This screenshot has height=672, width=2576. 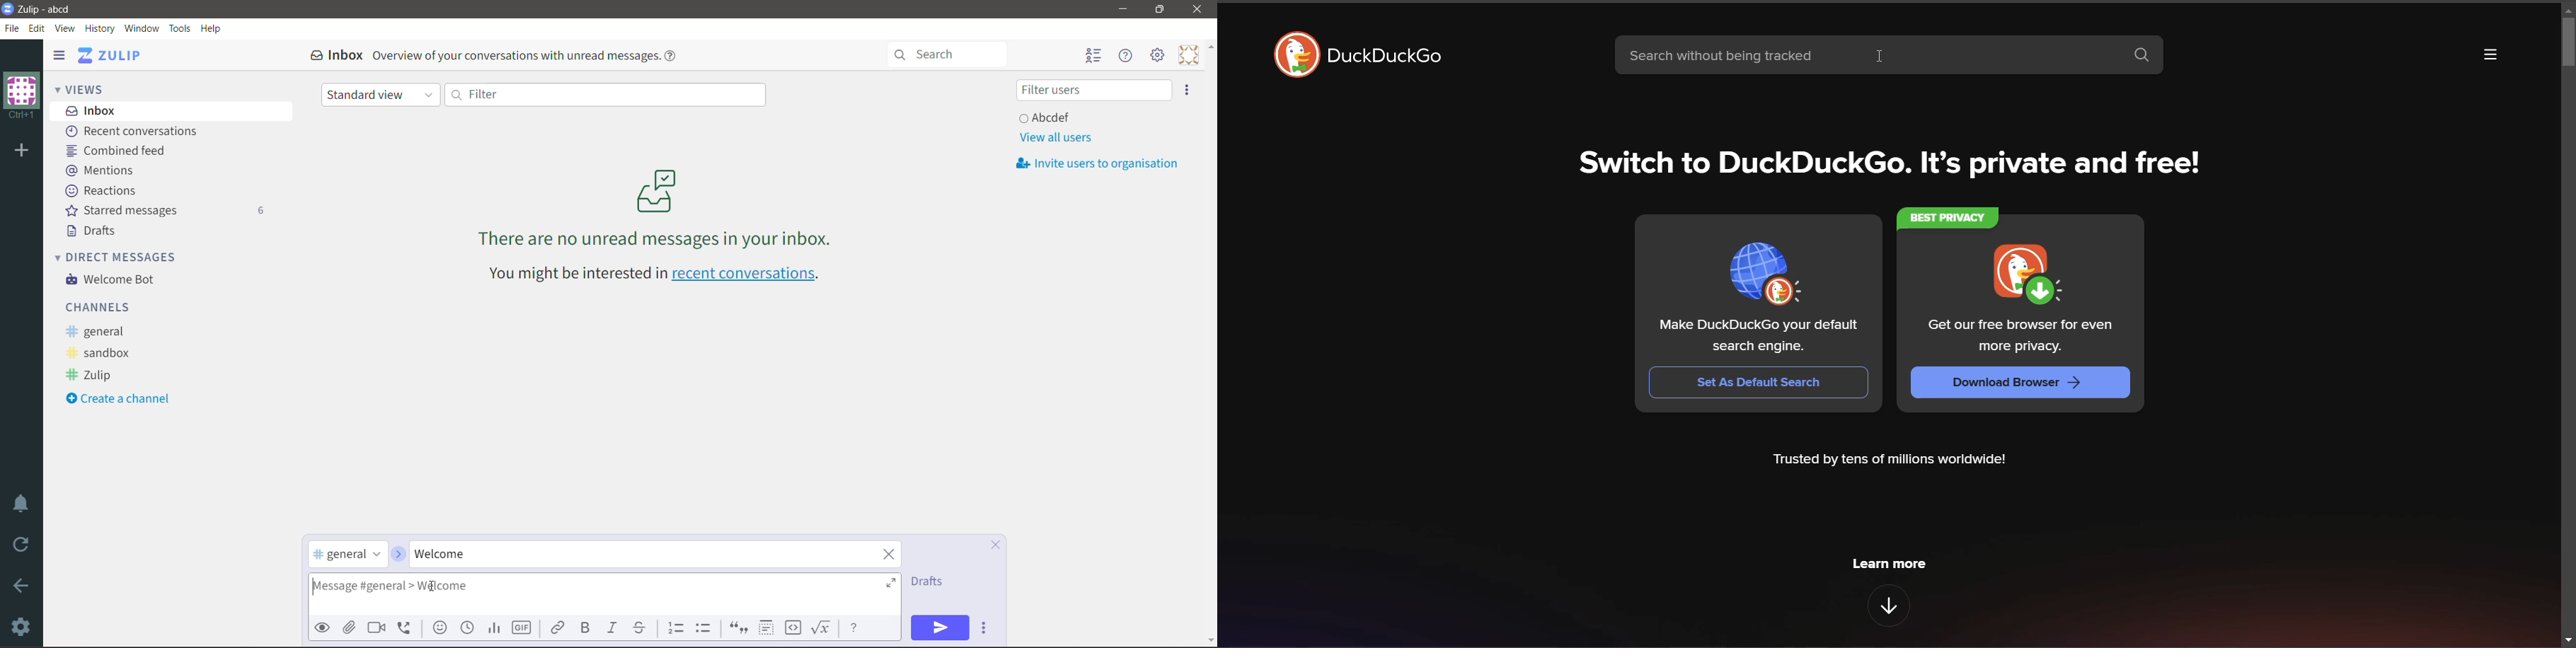 I want to click on Hide user list, so click(x=1093, y=56).